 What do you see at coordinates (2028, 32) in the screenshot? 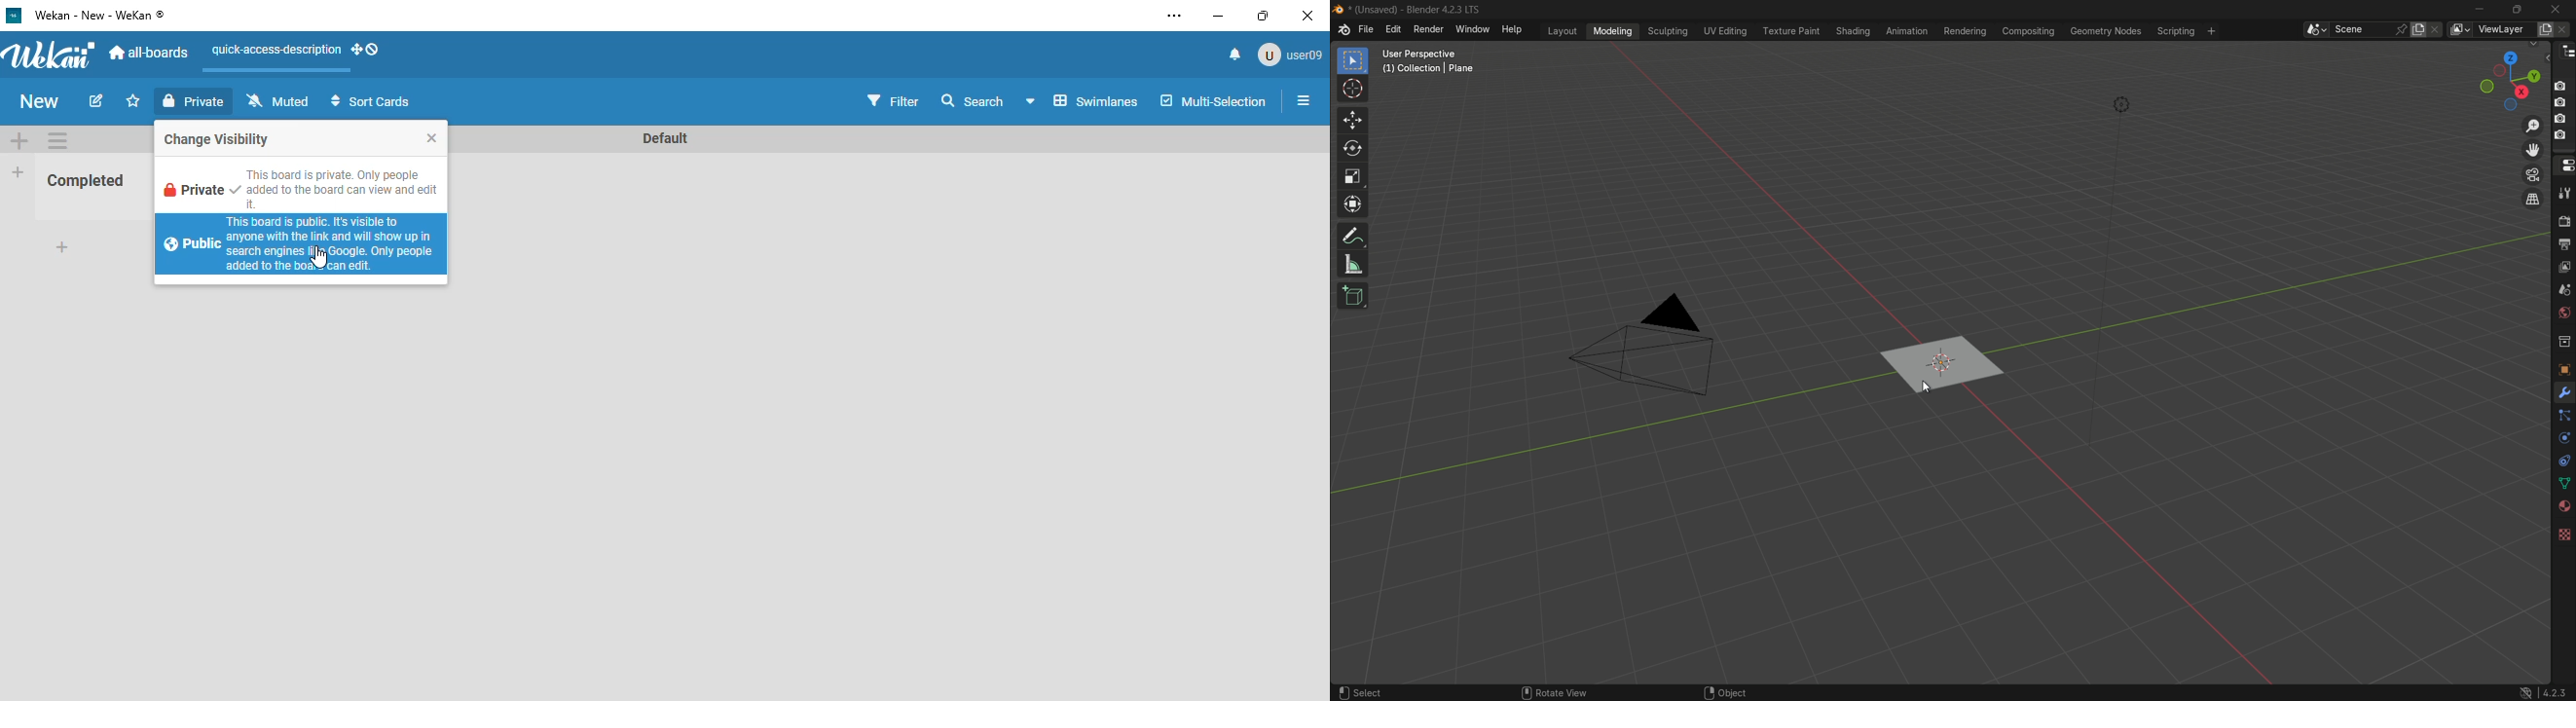
I see `compositing` at bounding box center [2028, 32].